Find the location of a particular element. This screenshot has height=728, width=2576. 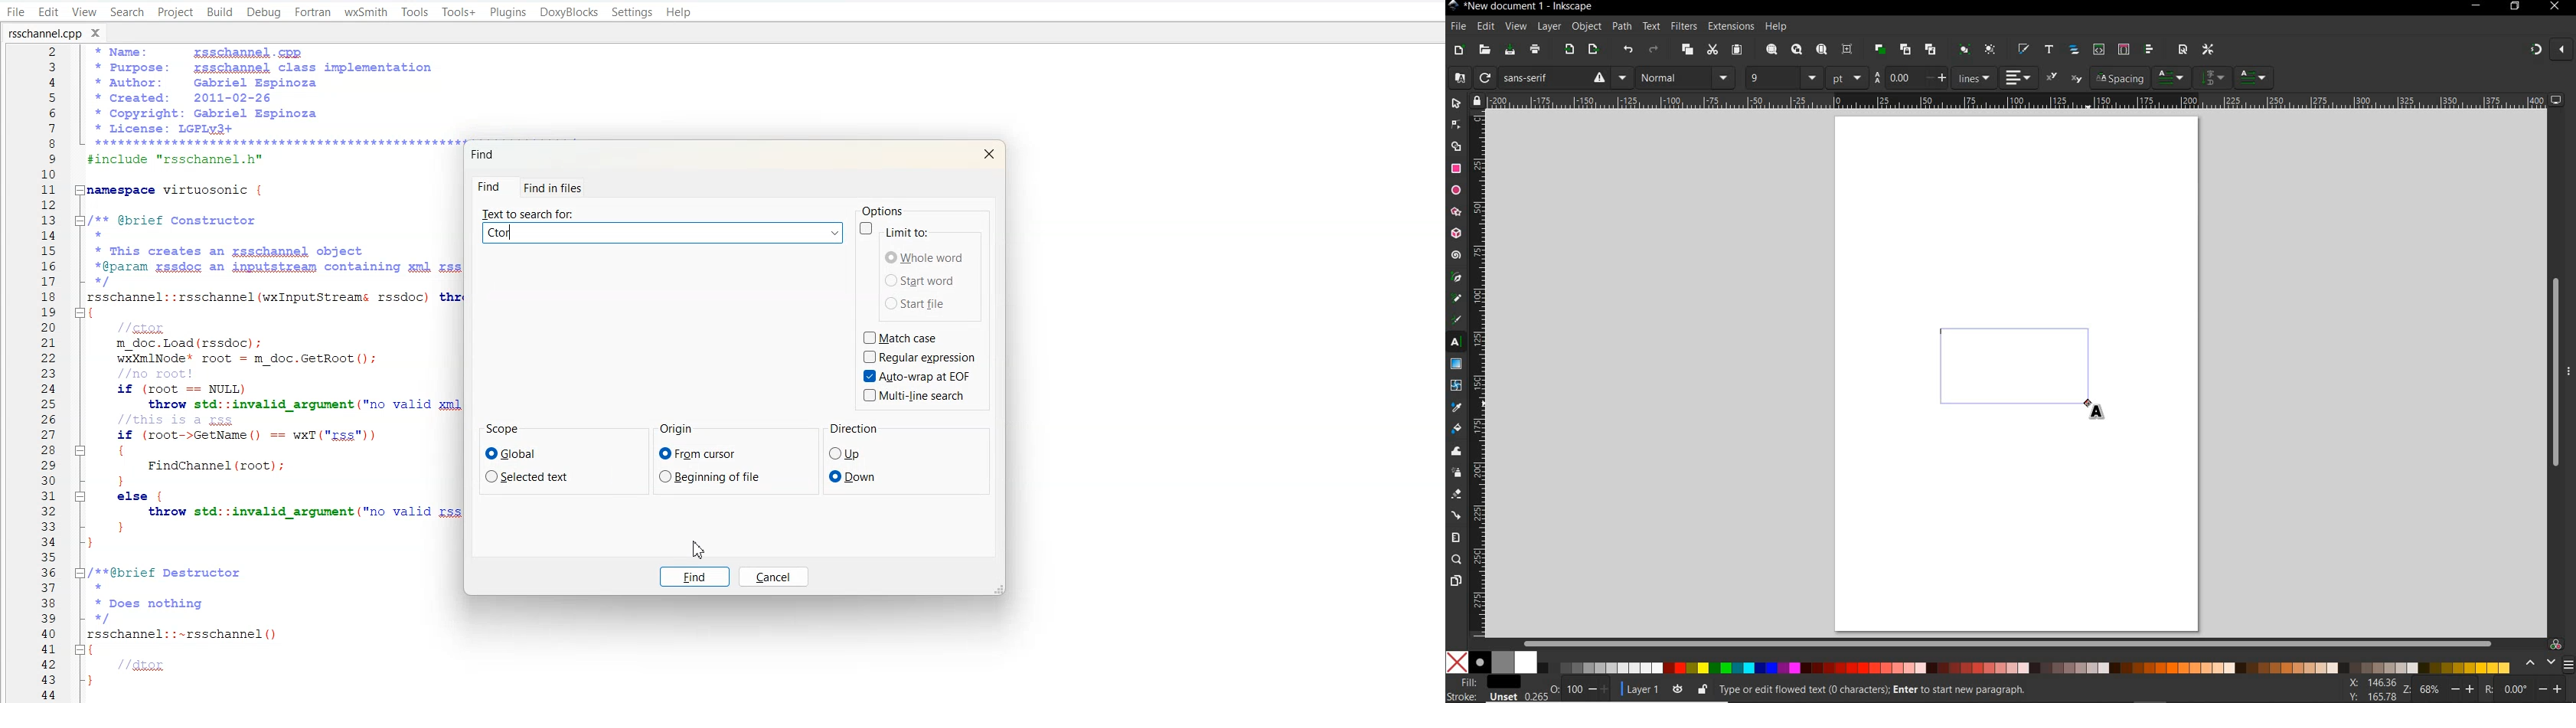

Options is located at coordinates (881, 211).